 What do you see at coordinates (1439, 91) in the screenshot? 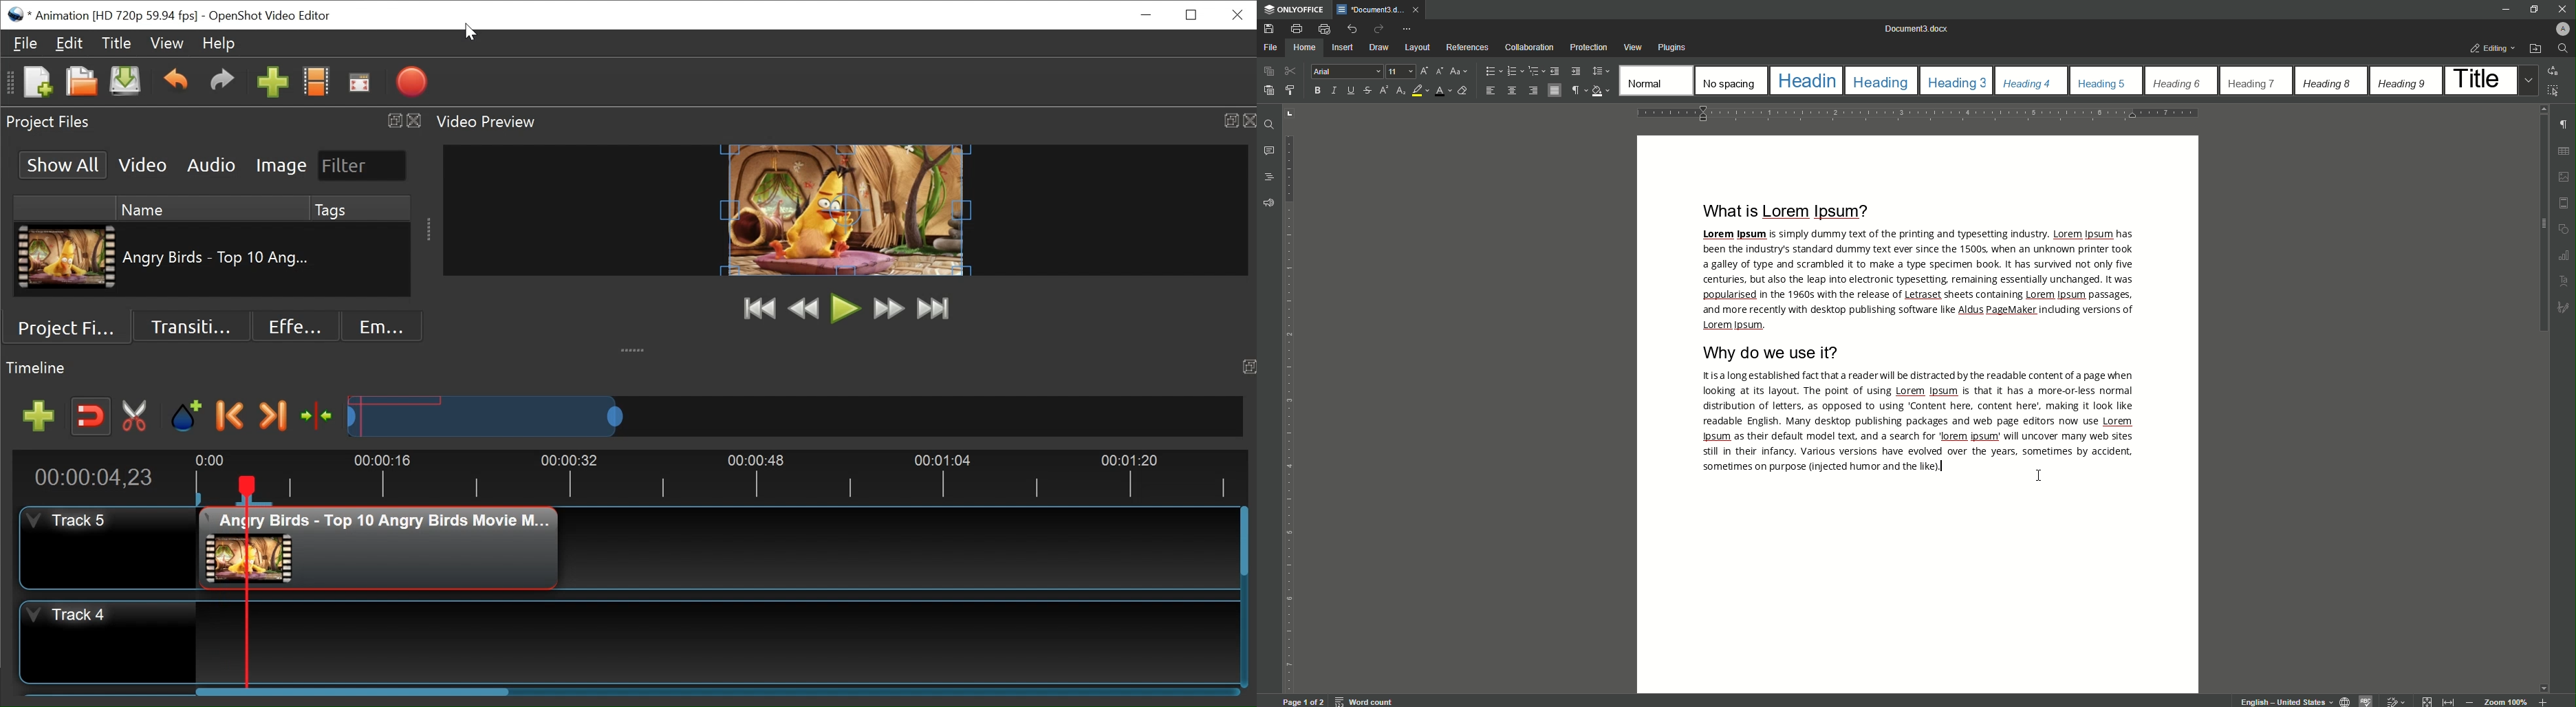
I see `Font Color` at bounding box center [1439, 91].